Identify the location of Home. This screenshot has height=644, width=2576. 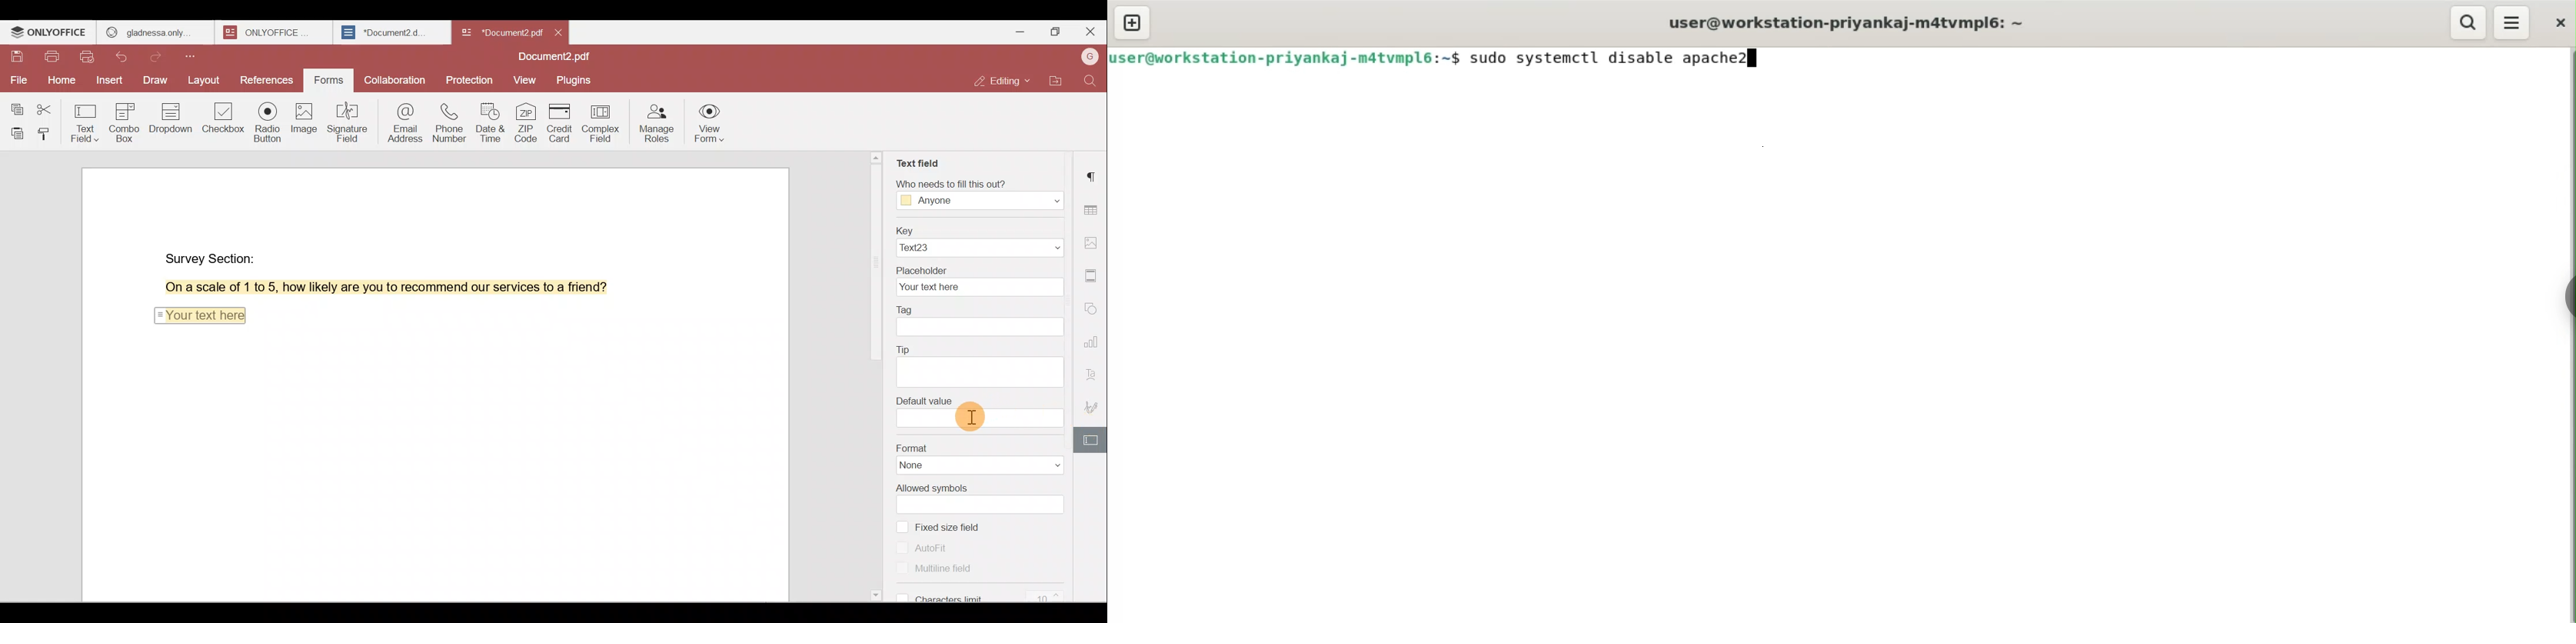
(59, 82).